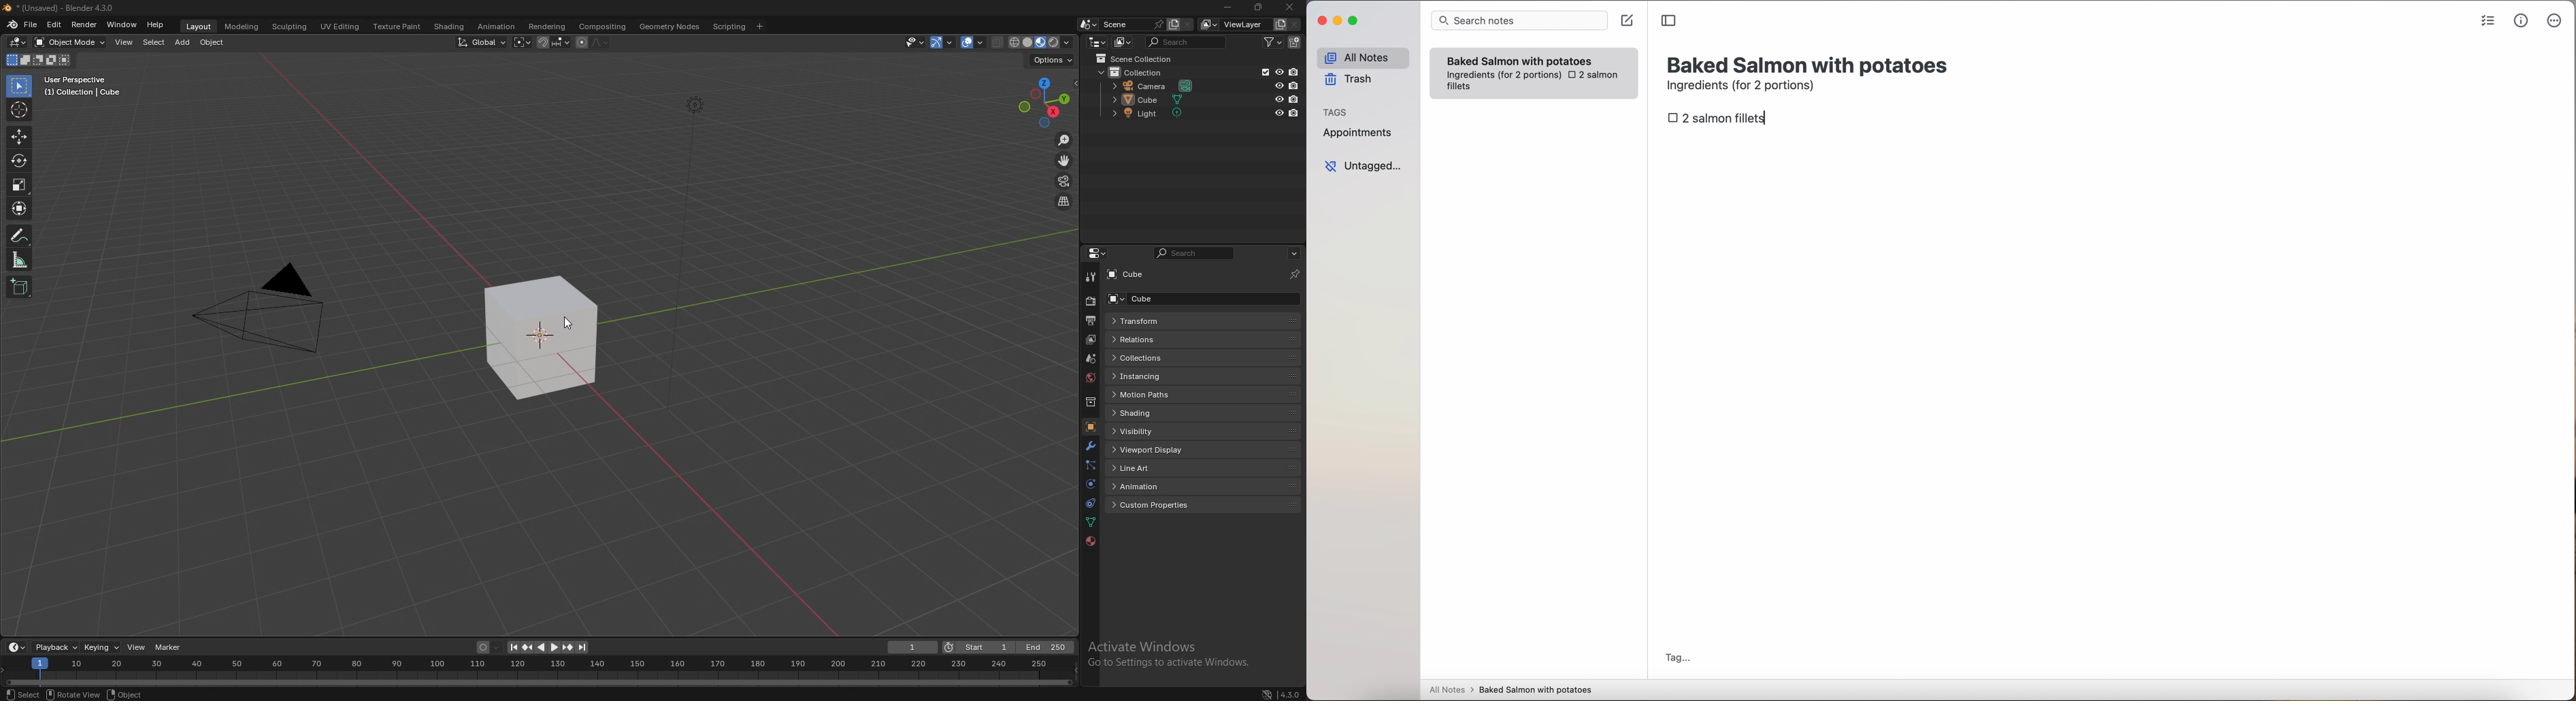 Image resolution: width=2576 pixels, height=728 pixels. I want to click on output, so click(1089, 321).